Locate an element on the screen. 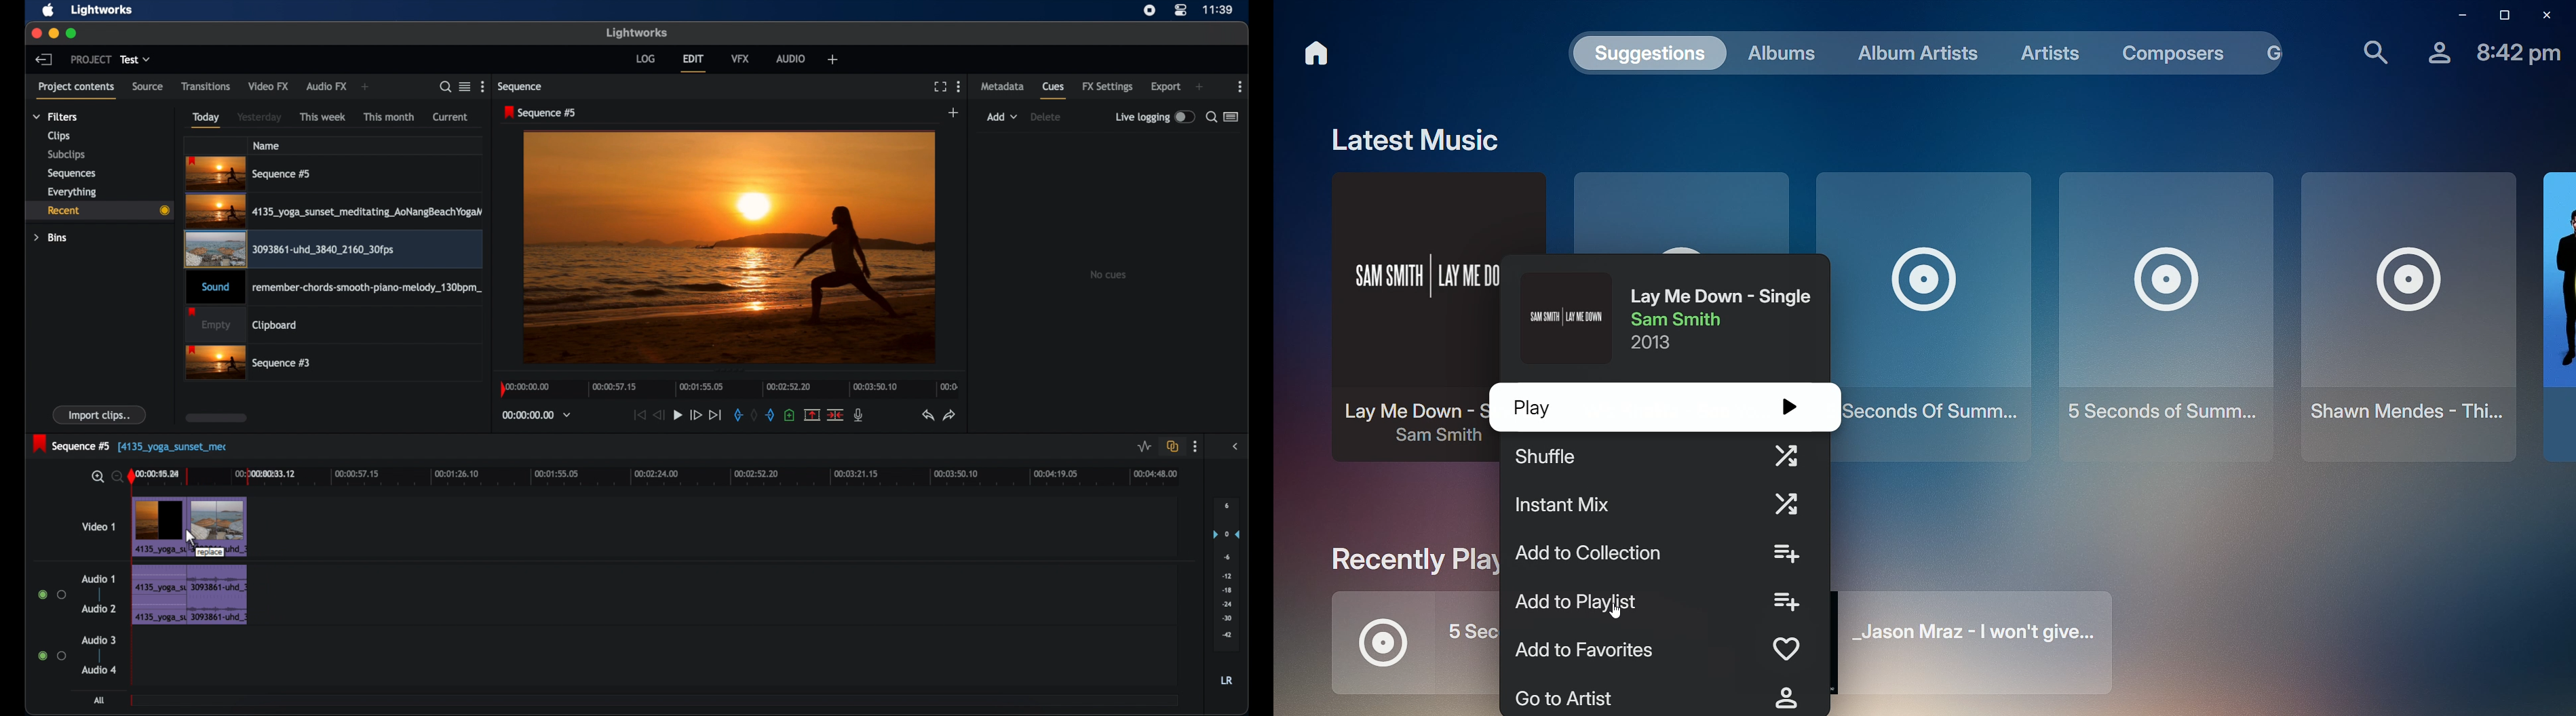  bins is located at coordinates (52, 239).